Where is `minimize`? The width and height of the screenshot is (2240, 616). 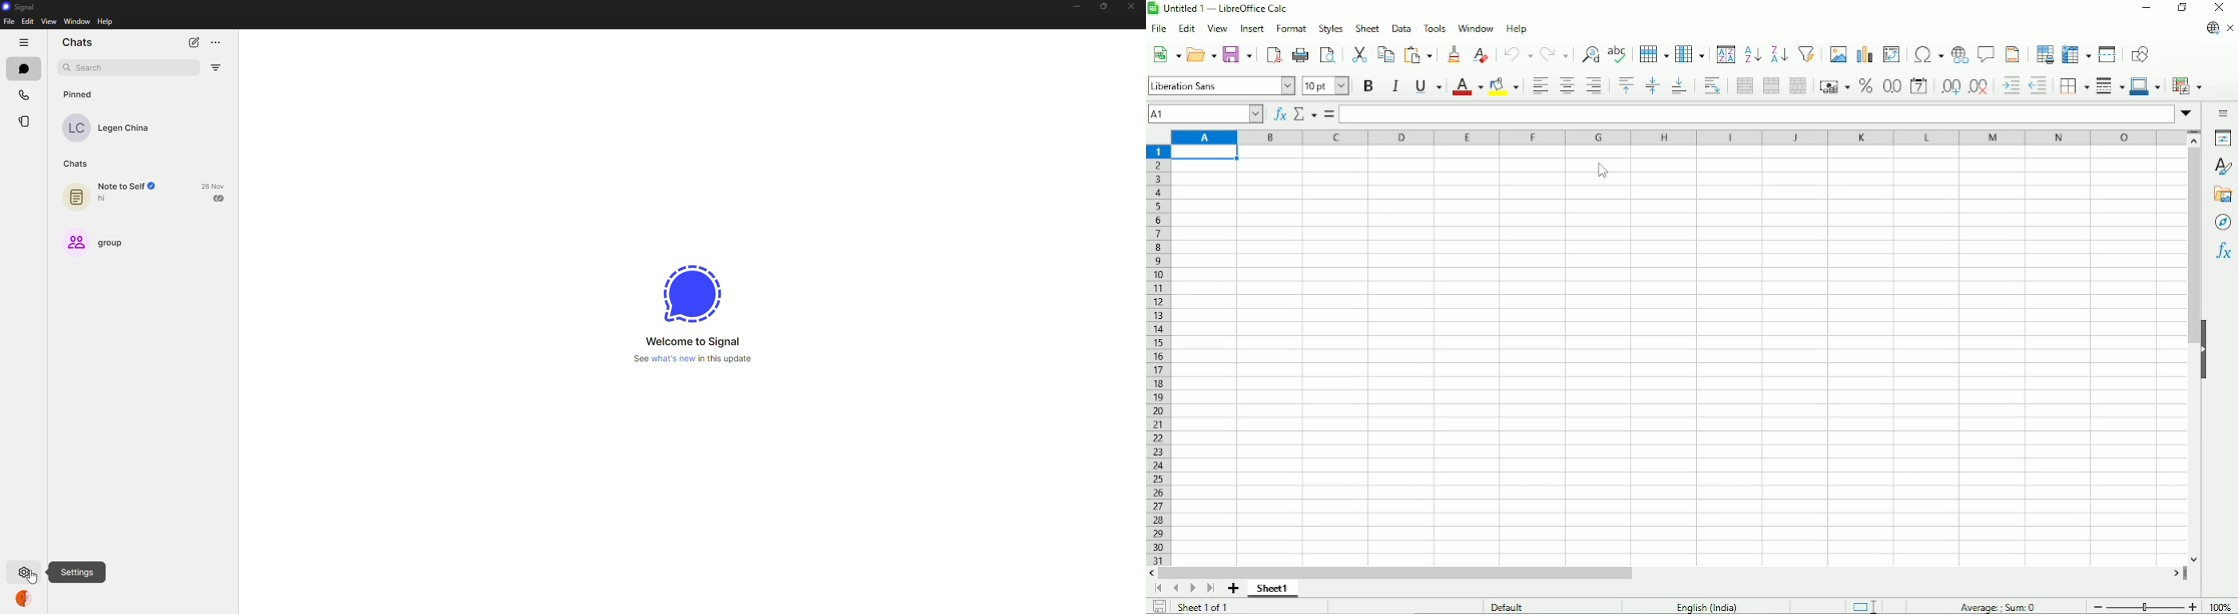 minimize is located at coordinates (1079, 6).